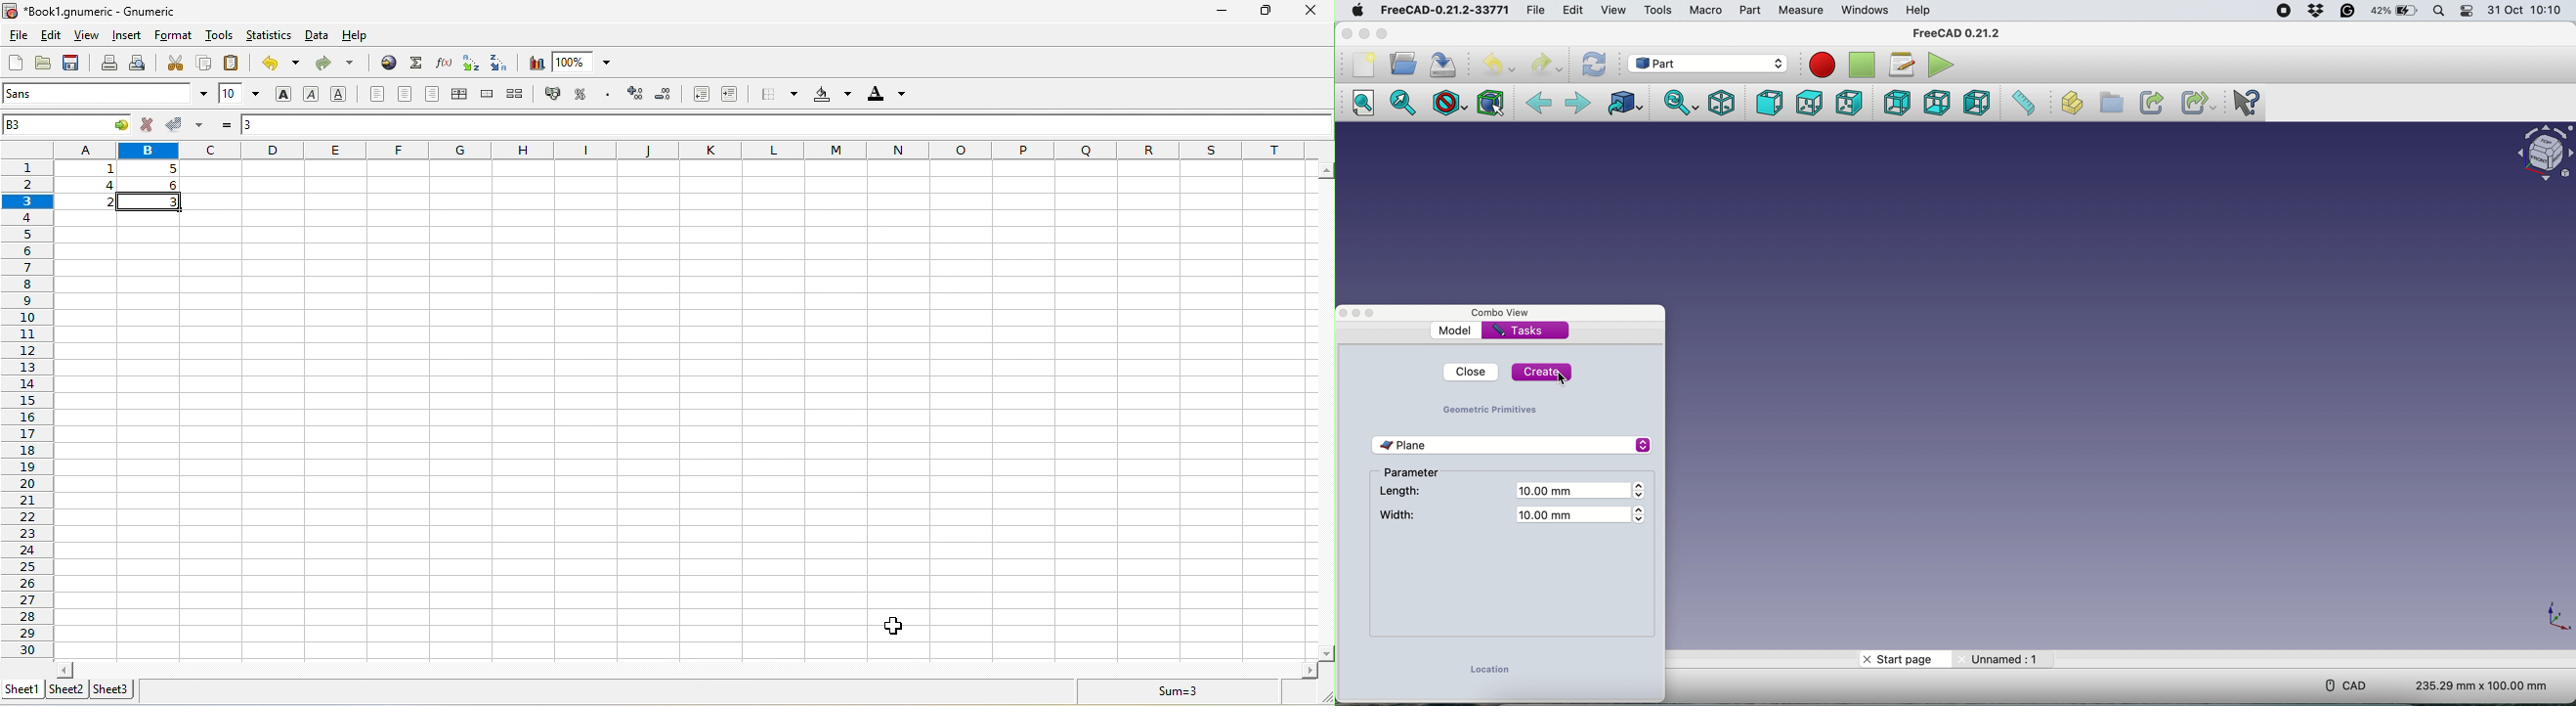 The image size is (2576, 728). I want to click on merge a range of cells, so click(490, 97).